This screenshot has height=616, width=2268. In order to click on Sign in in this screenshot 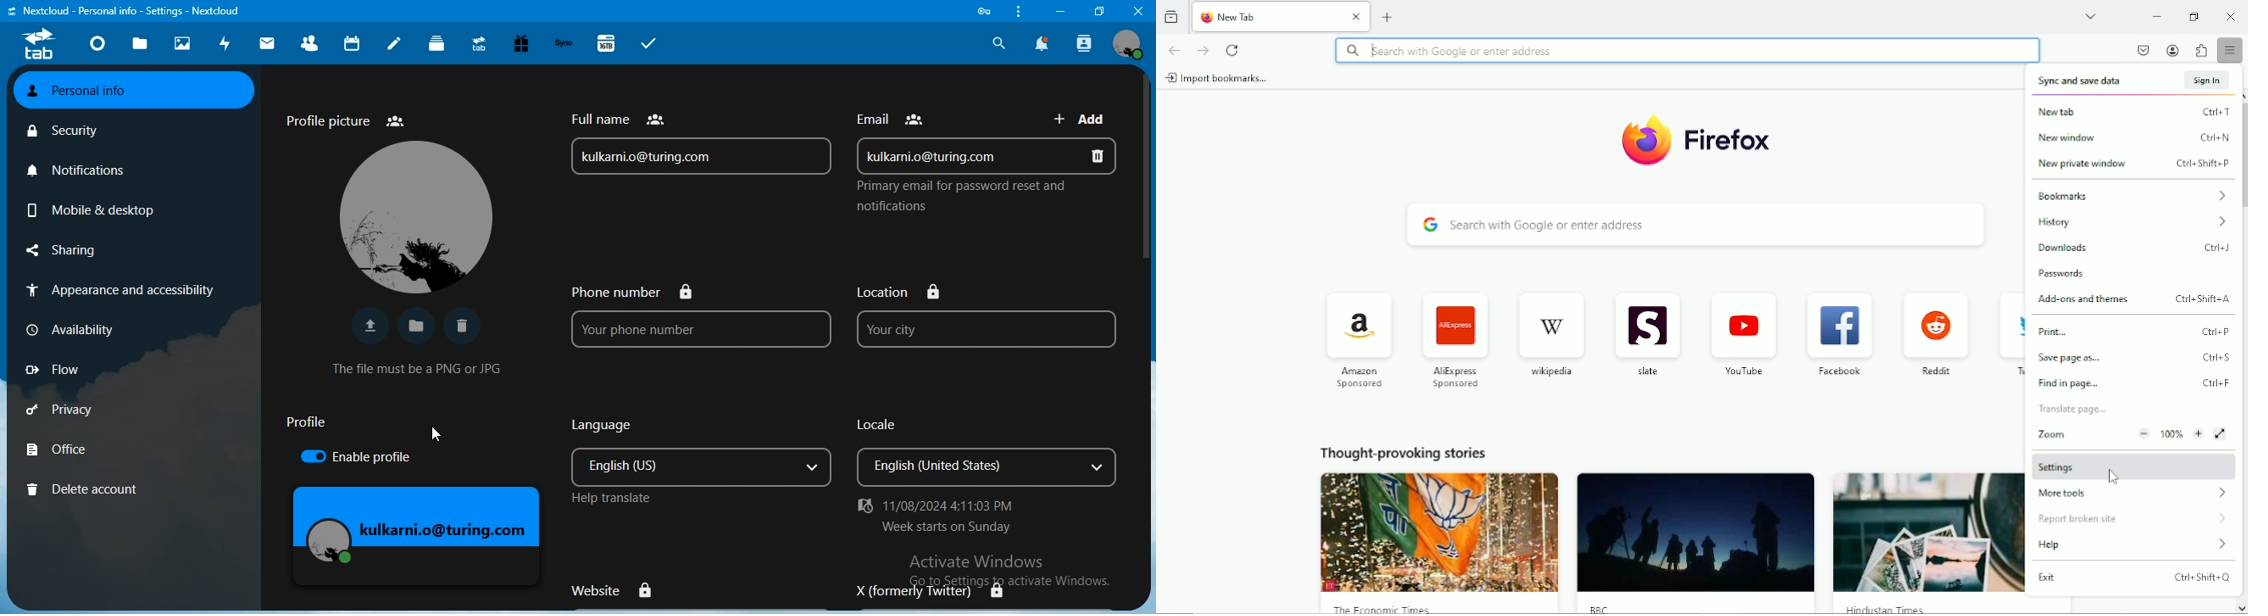, I will do `click(2209, 80)`.